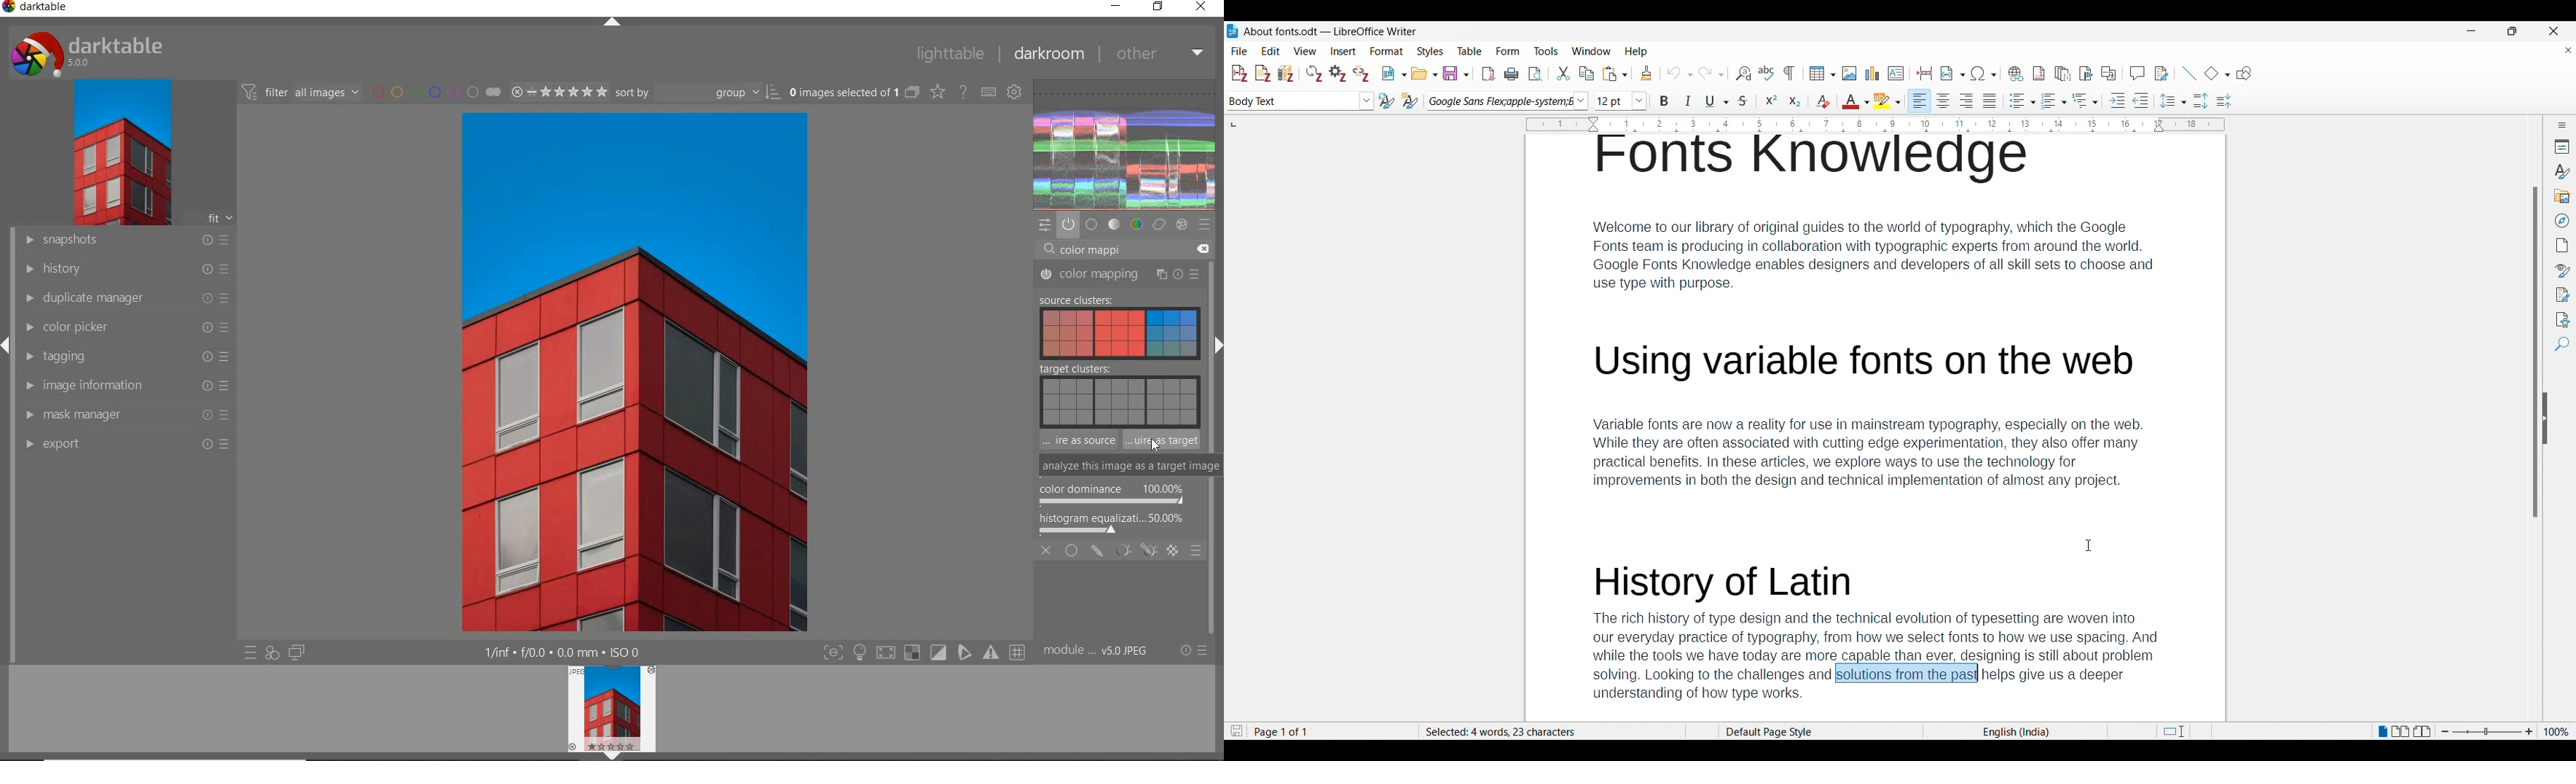 The height and width of the screenshot is (784, 2576). Describe the element at coordinates (1822, 73) in the screenshot. I see `Insert table` at that location.